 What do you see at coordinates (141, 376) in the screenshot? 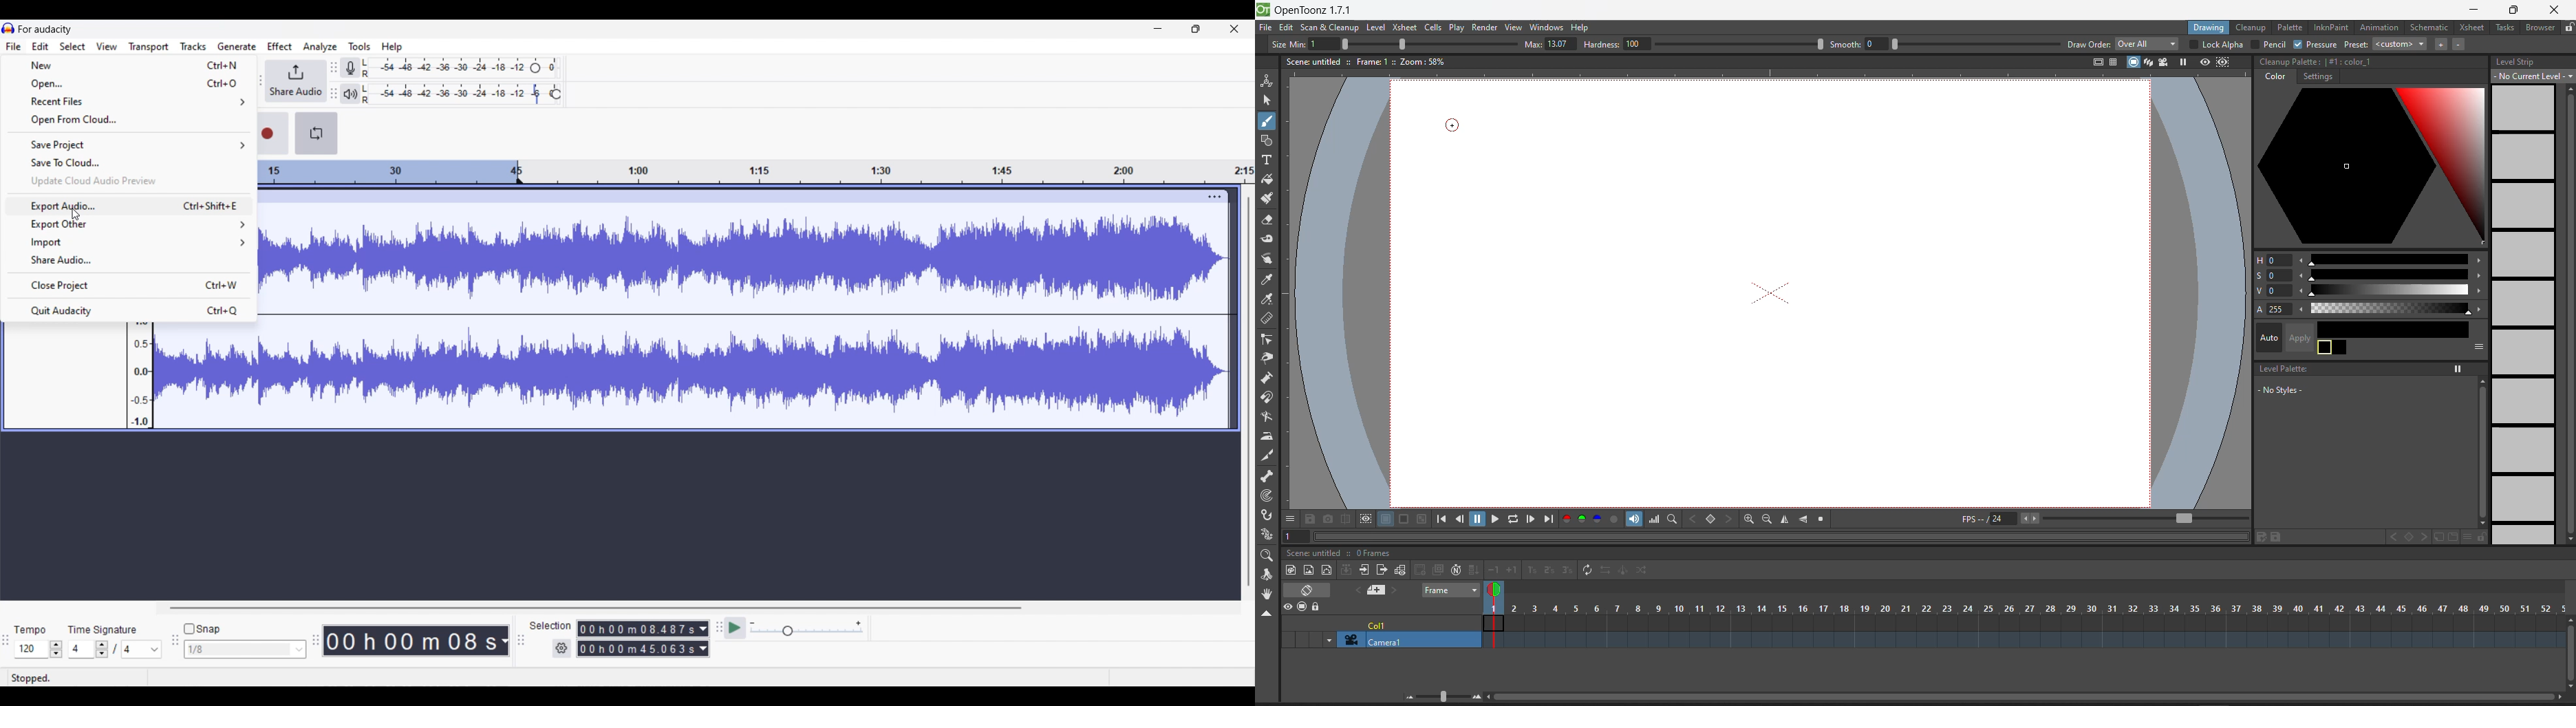
I see `Scale to measure intensty if sound` at bounding box center [141, 376].